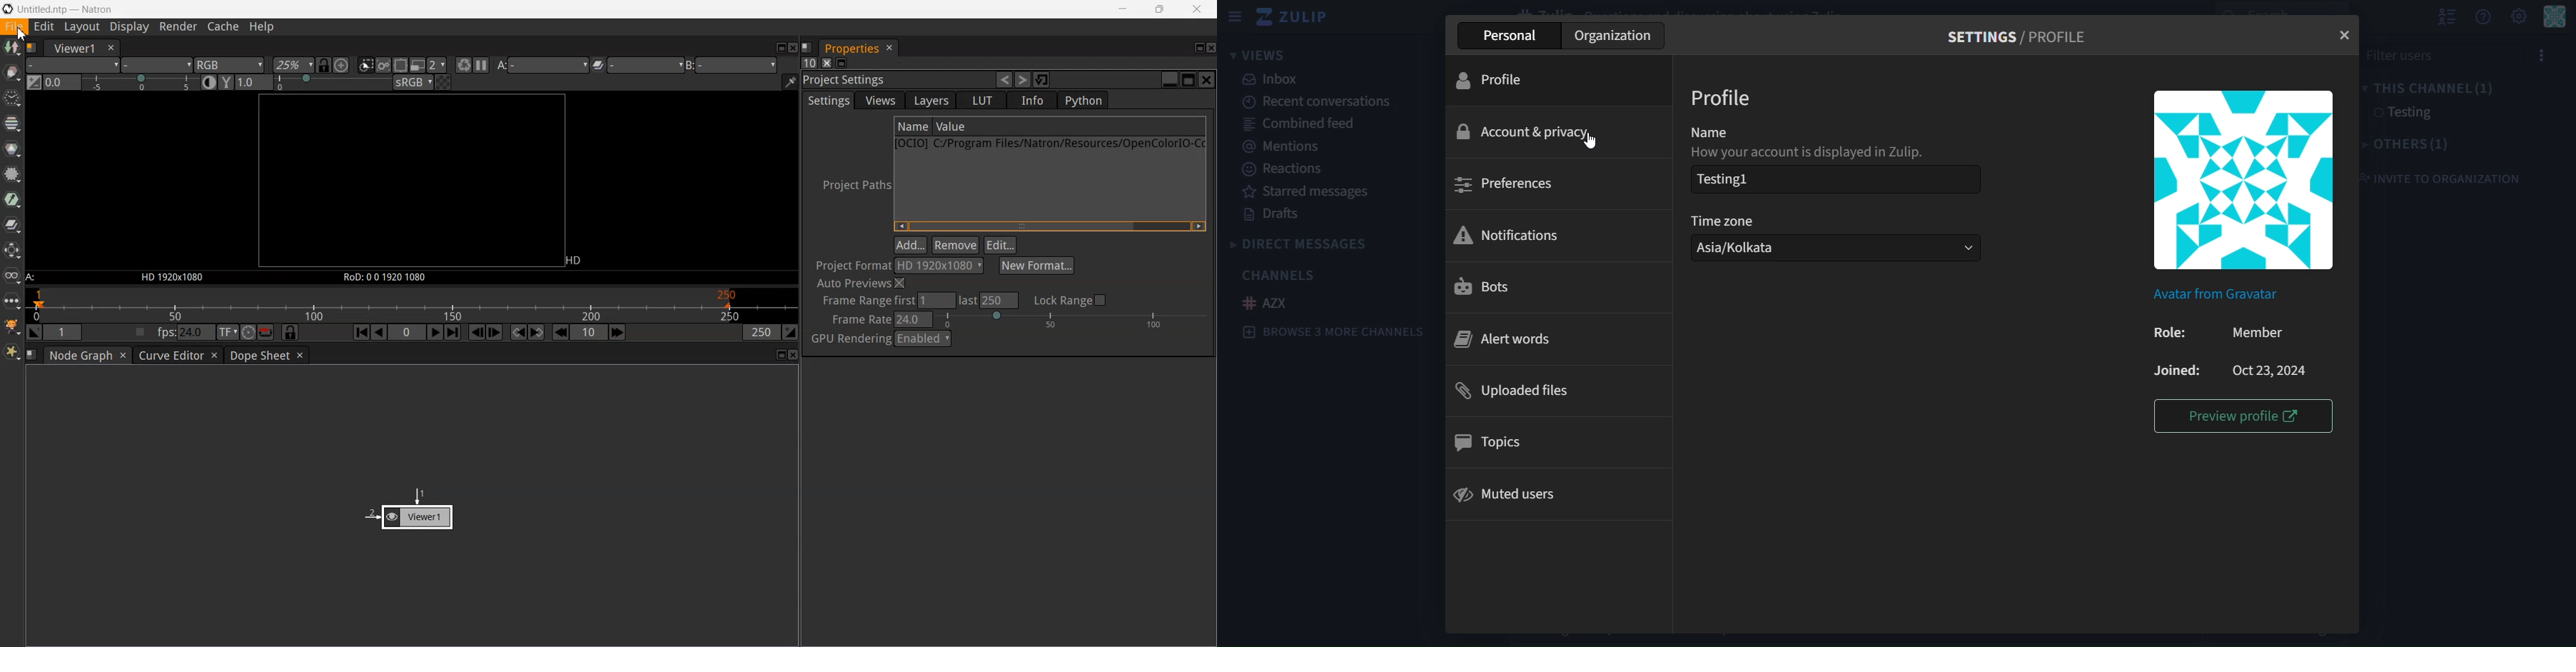  Describe the element at coordinates (1023, 79) in the screenshot. I see `Redo` at that location.